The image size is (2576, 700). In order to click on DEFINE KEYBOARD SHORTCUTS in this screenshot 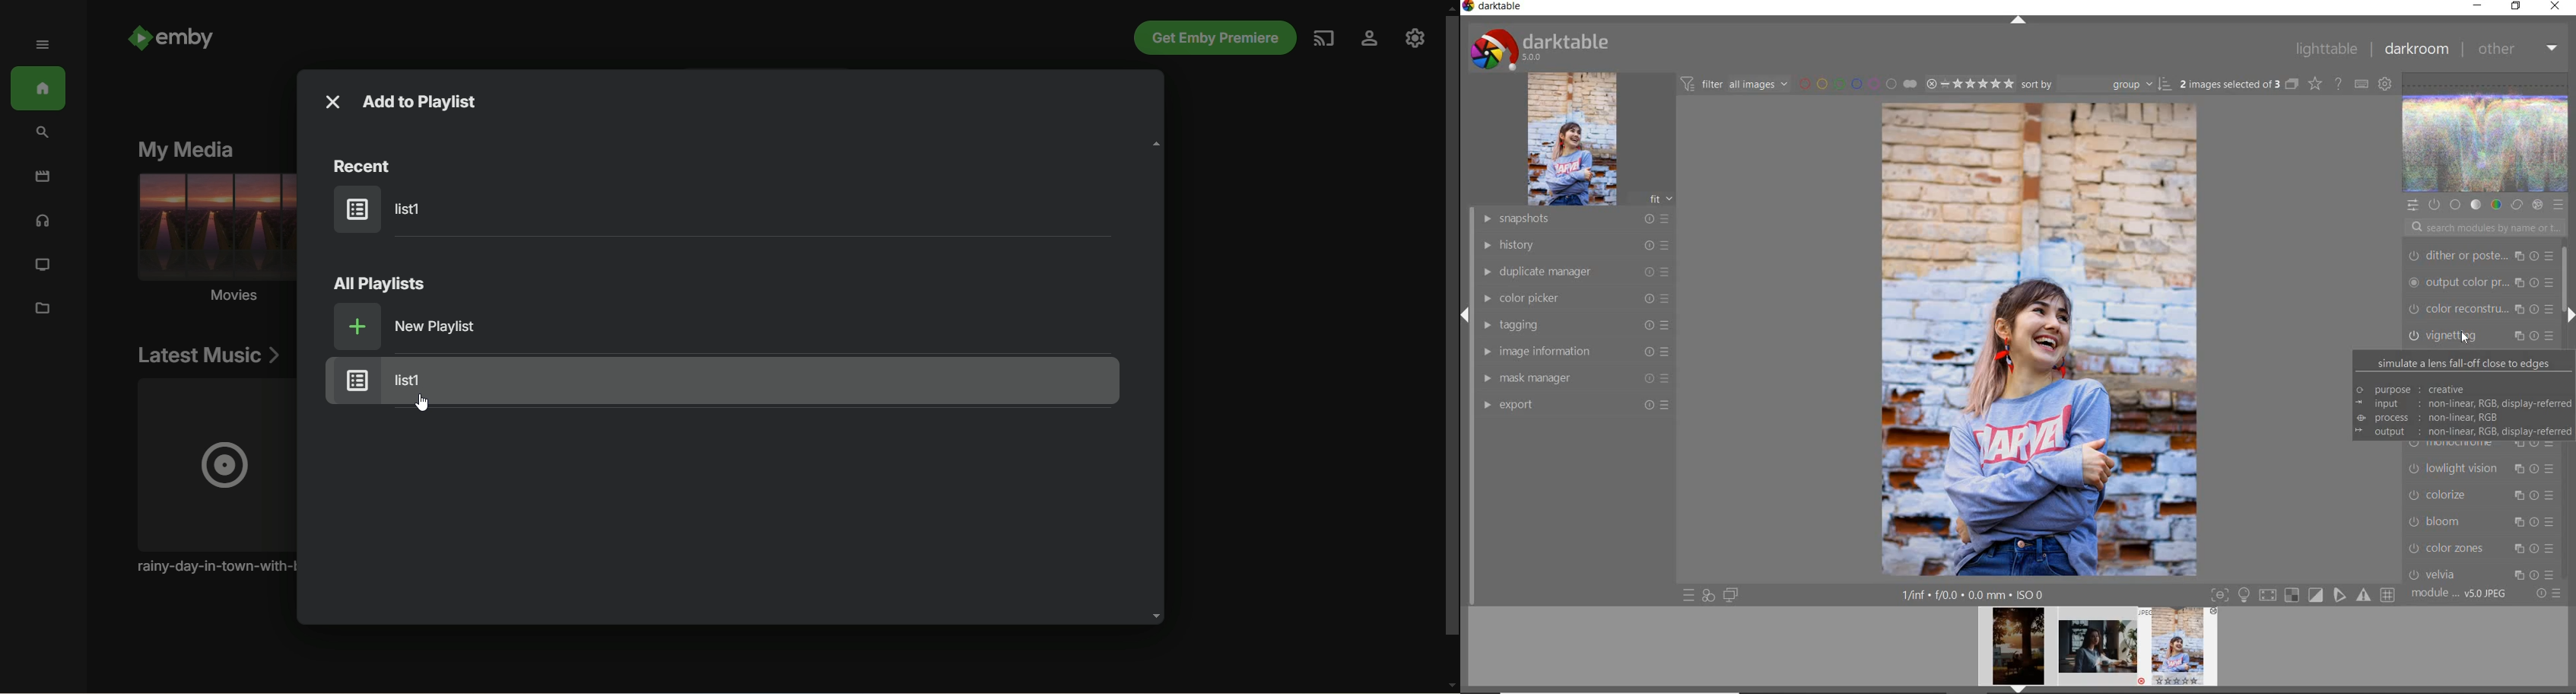, I will do `click(2361, 84)`.